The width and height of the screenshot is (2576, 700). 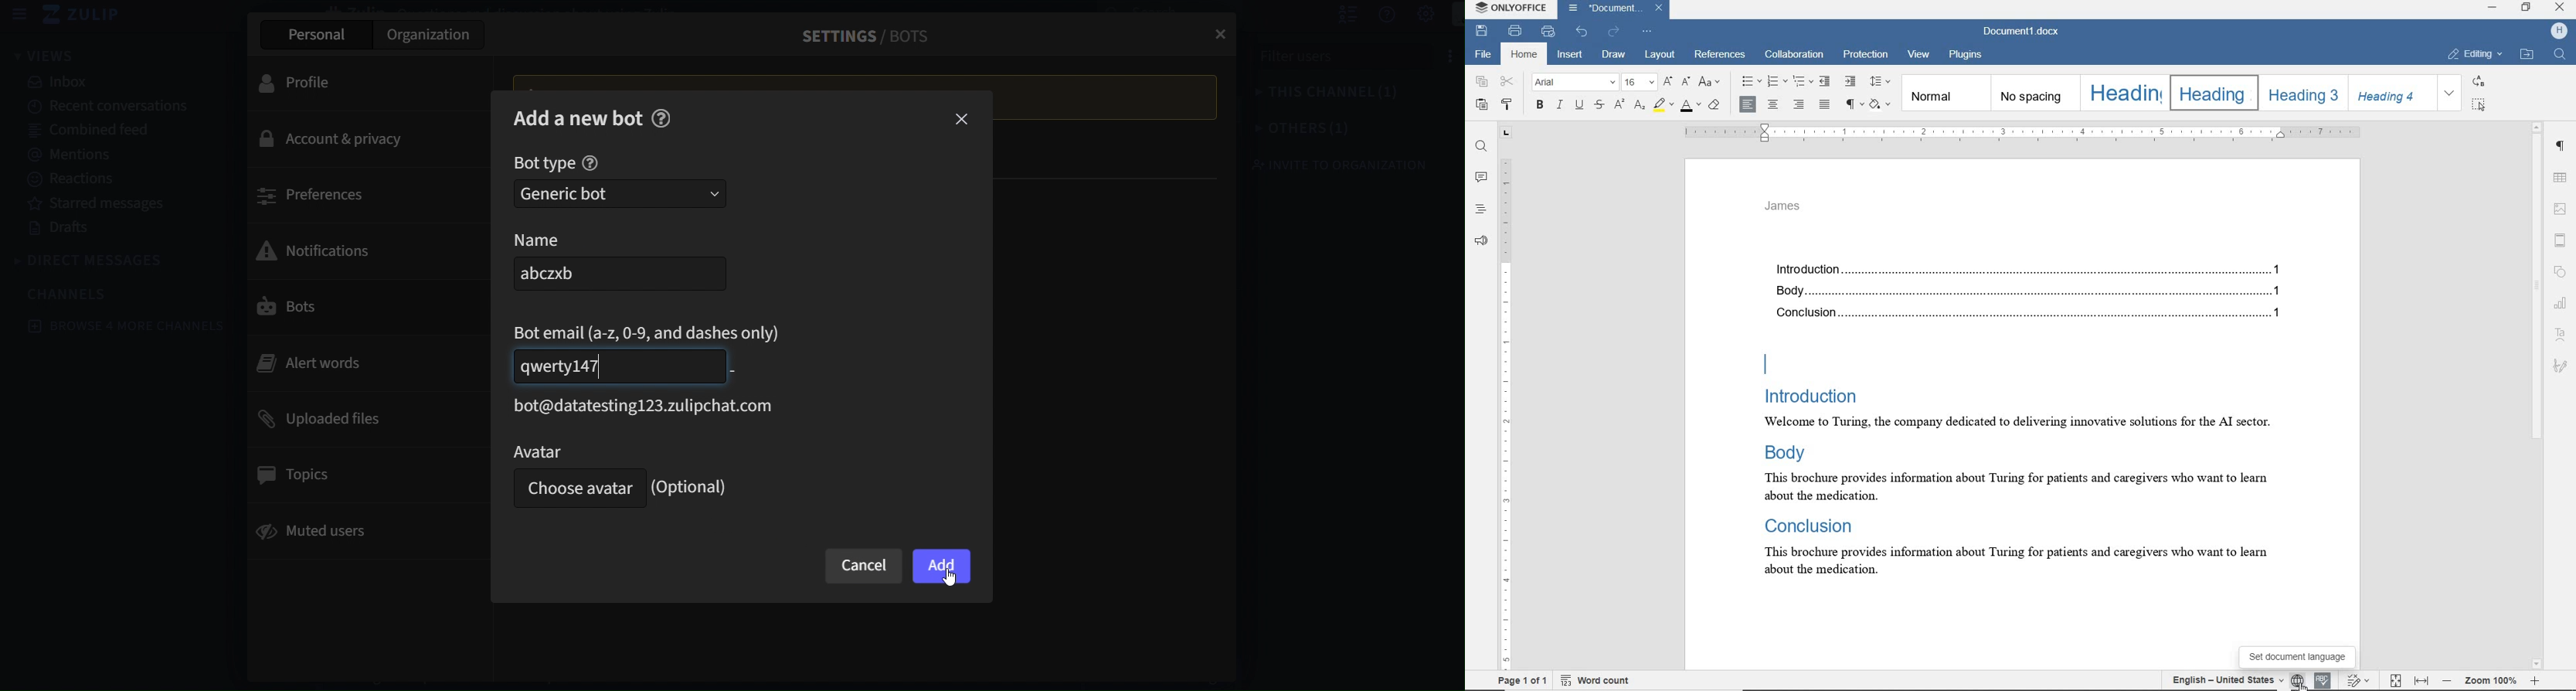 I want to click on Body...........................................................................................................................................1, so click(x=2033, y=292).